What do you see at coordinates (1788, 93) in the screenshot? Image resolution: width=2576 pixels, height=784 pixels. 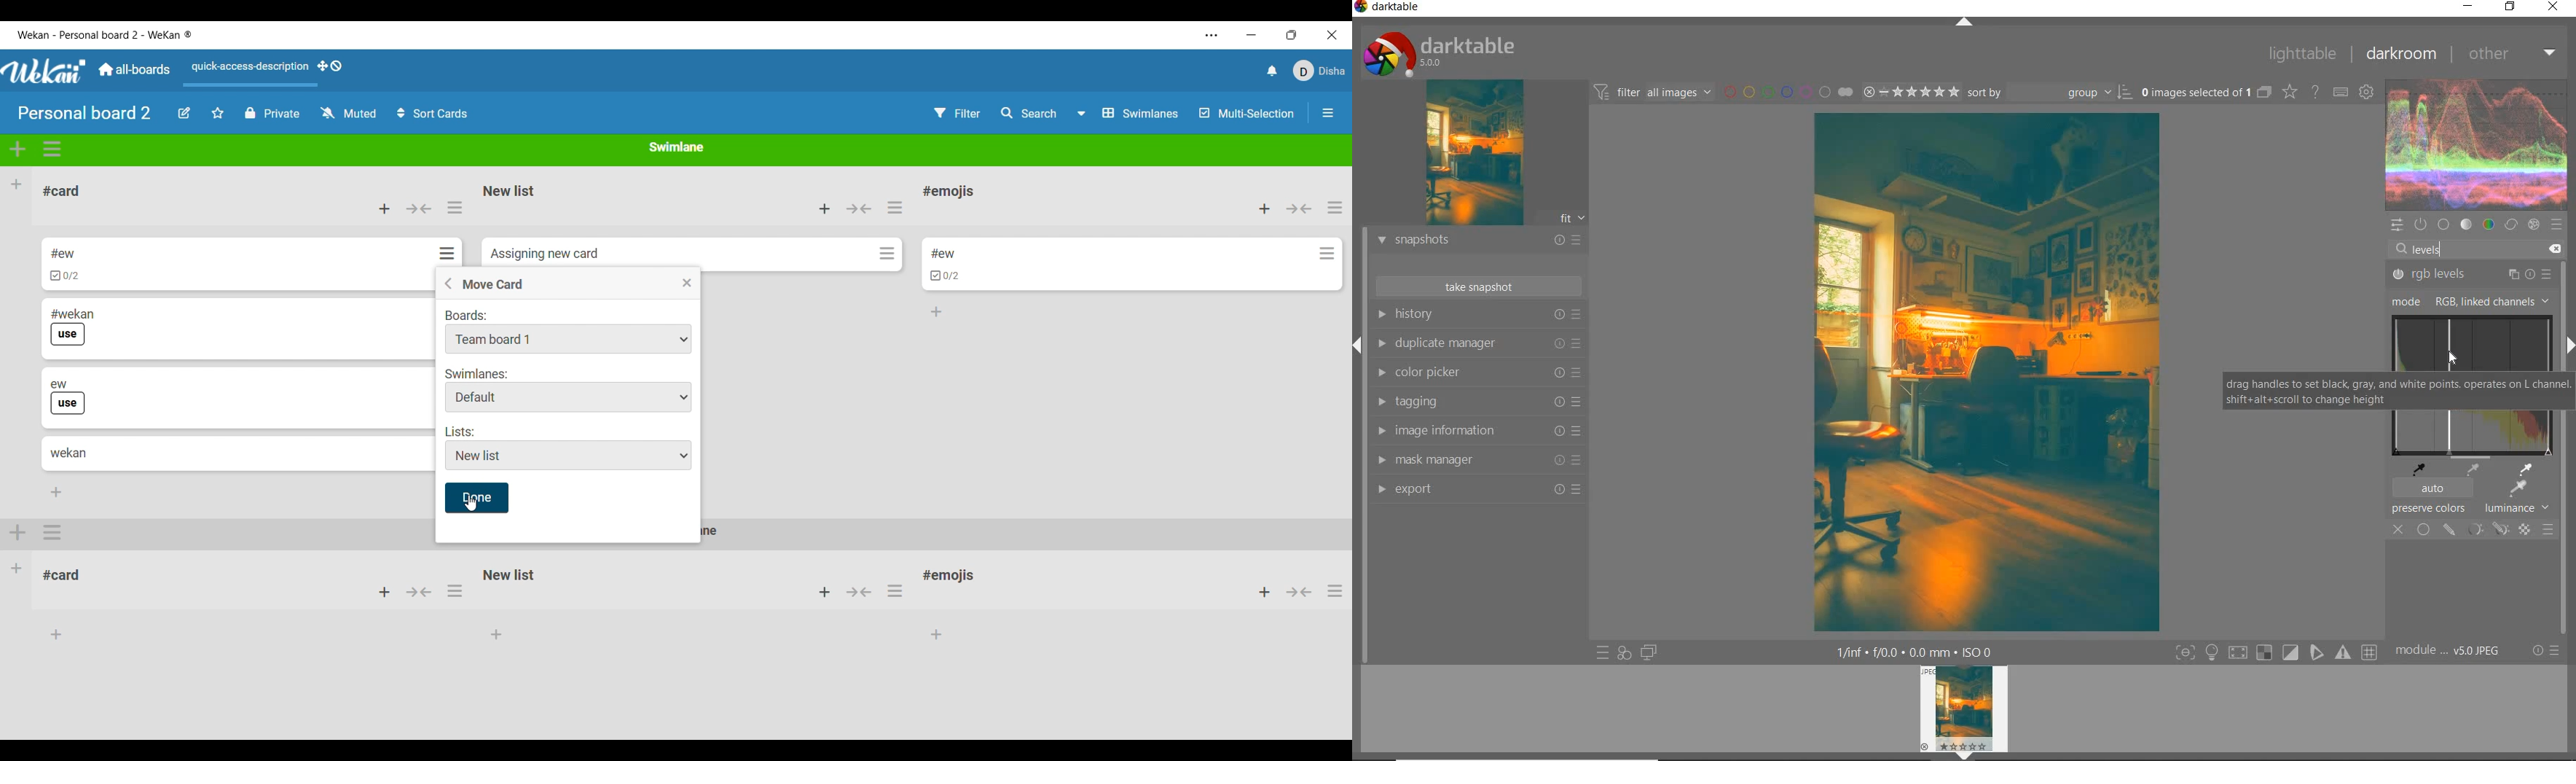 I see `filter by image color` at bounding box center [1788, 93].